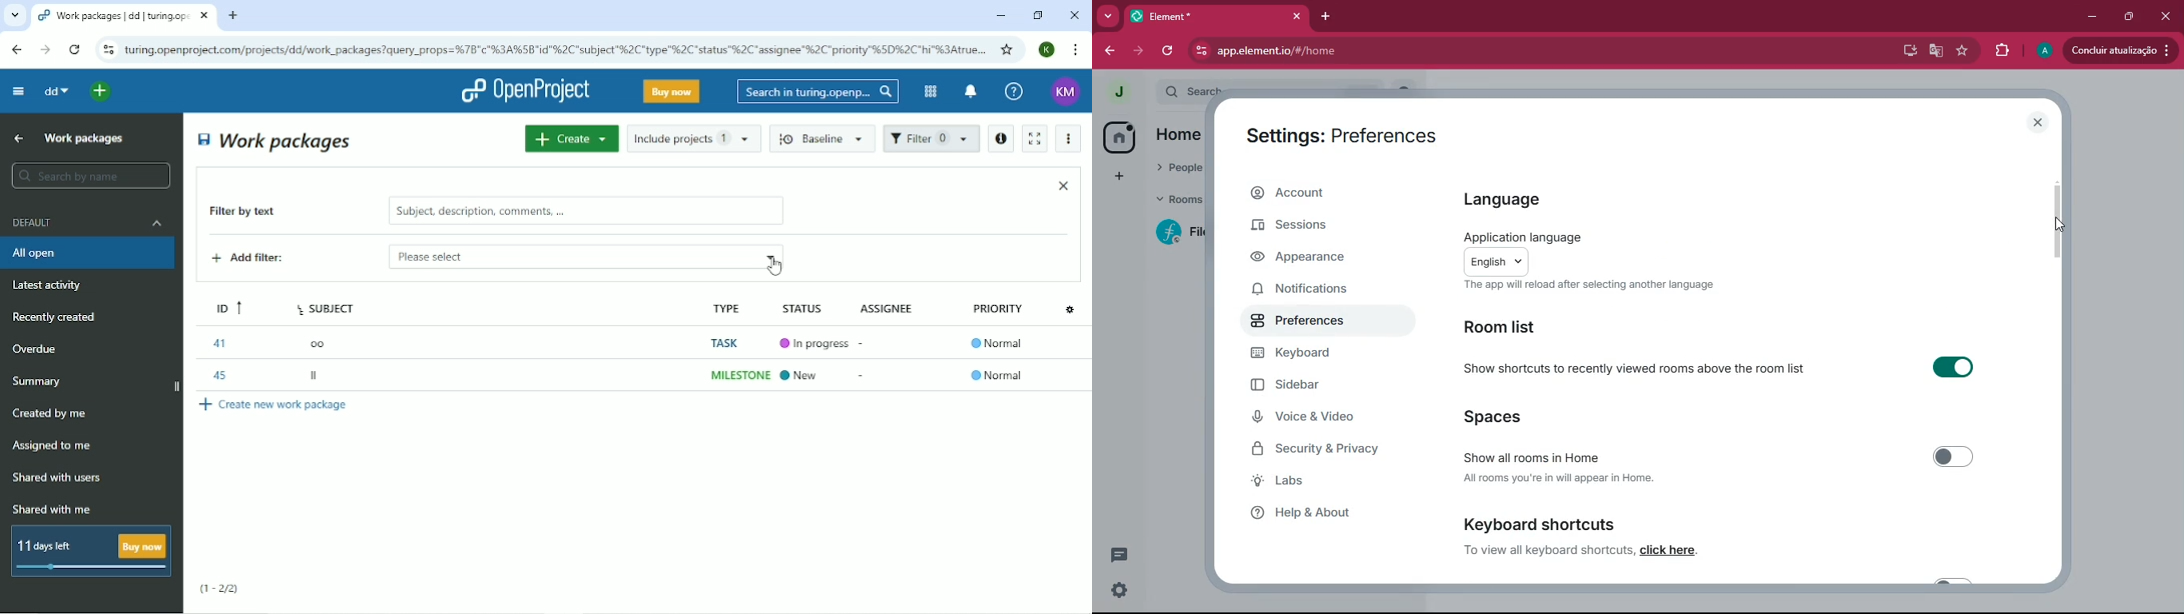 This screenshot has height=616, width=2184. I want to click on Summary, so click(40, 381).